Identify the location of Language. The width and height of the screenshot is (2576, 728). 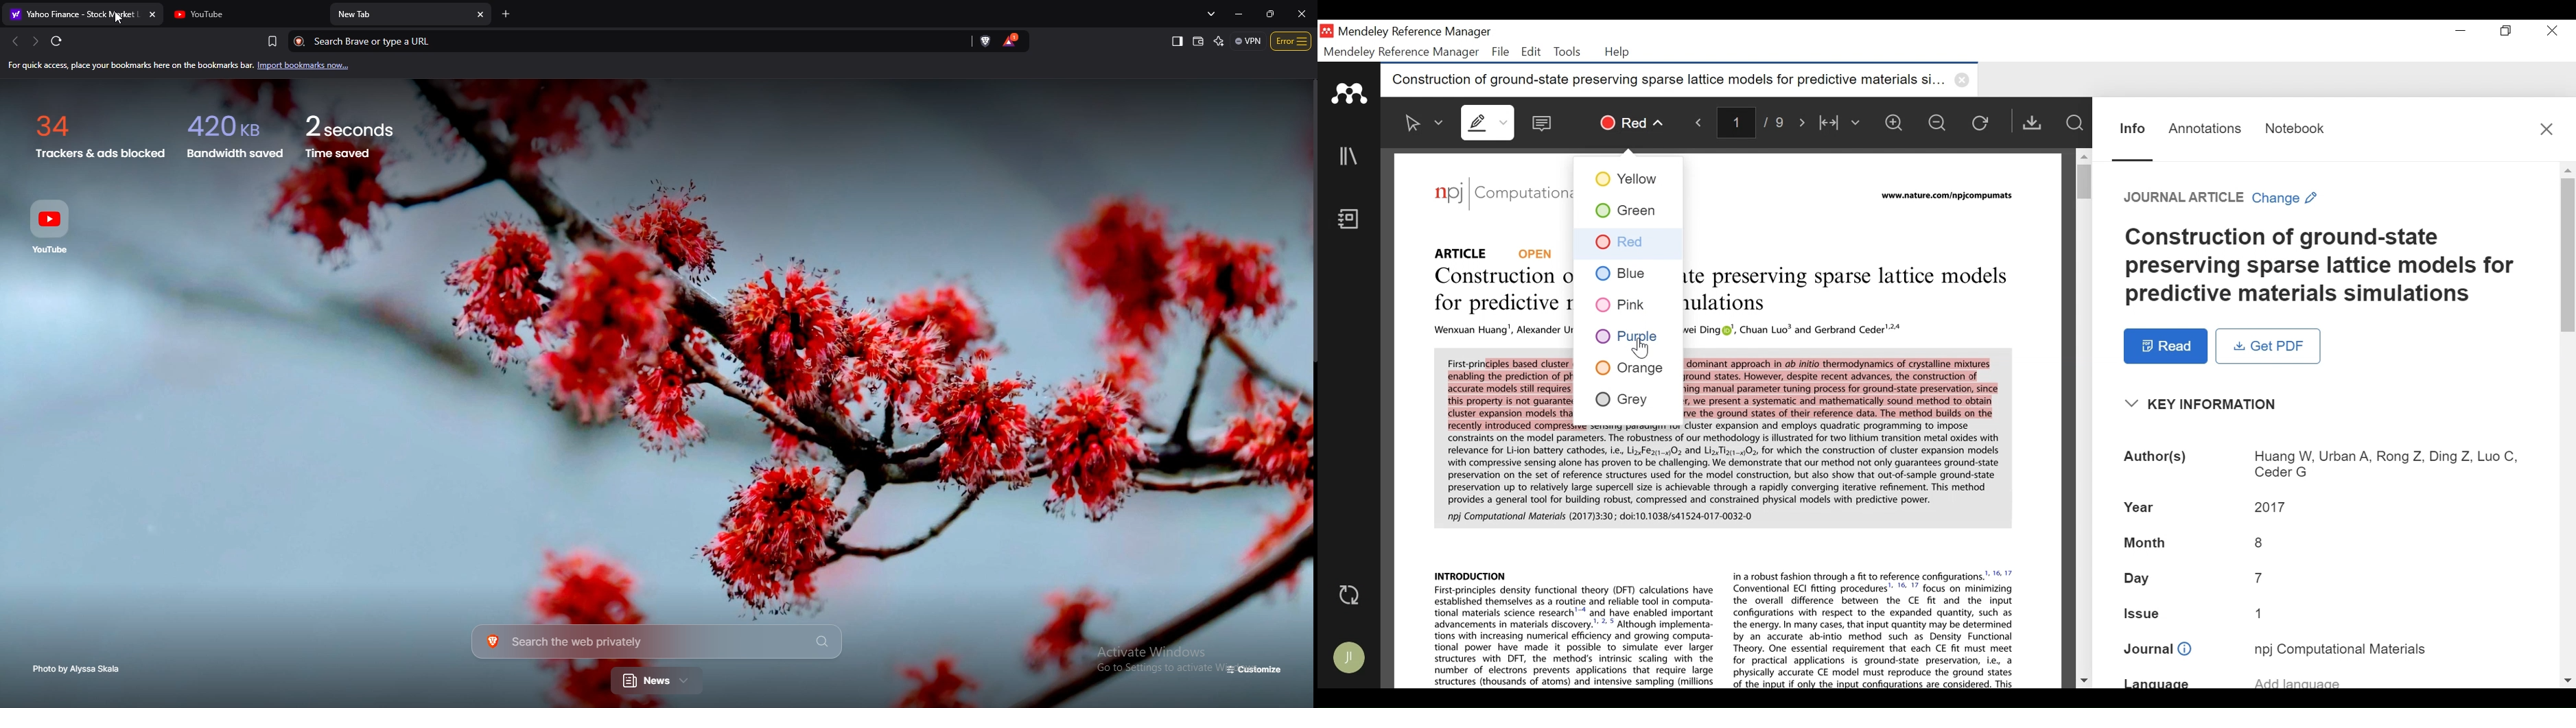
(2169, 682).